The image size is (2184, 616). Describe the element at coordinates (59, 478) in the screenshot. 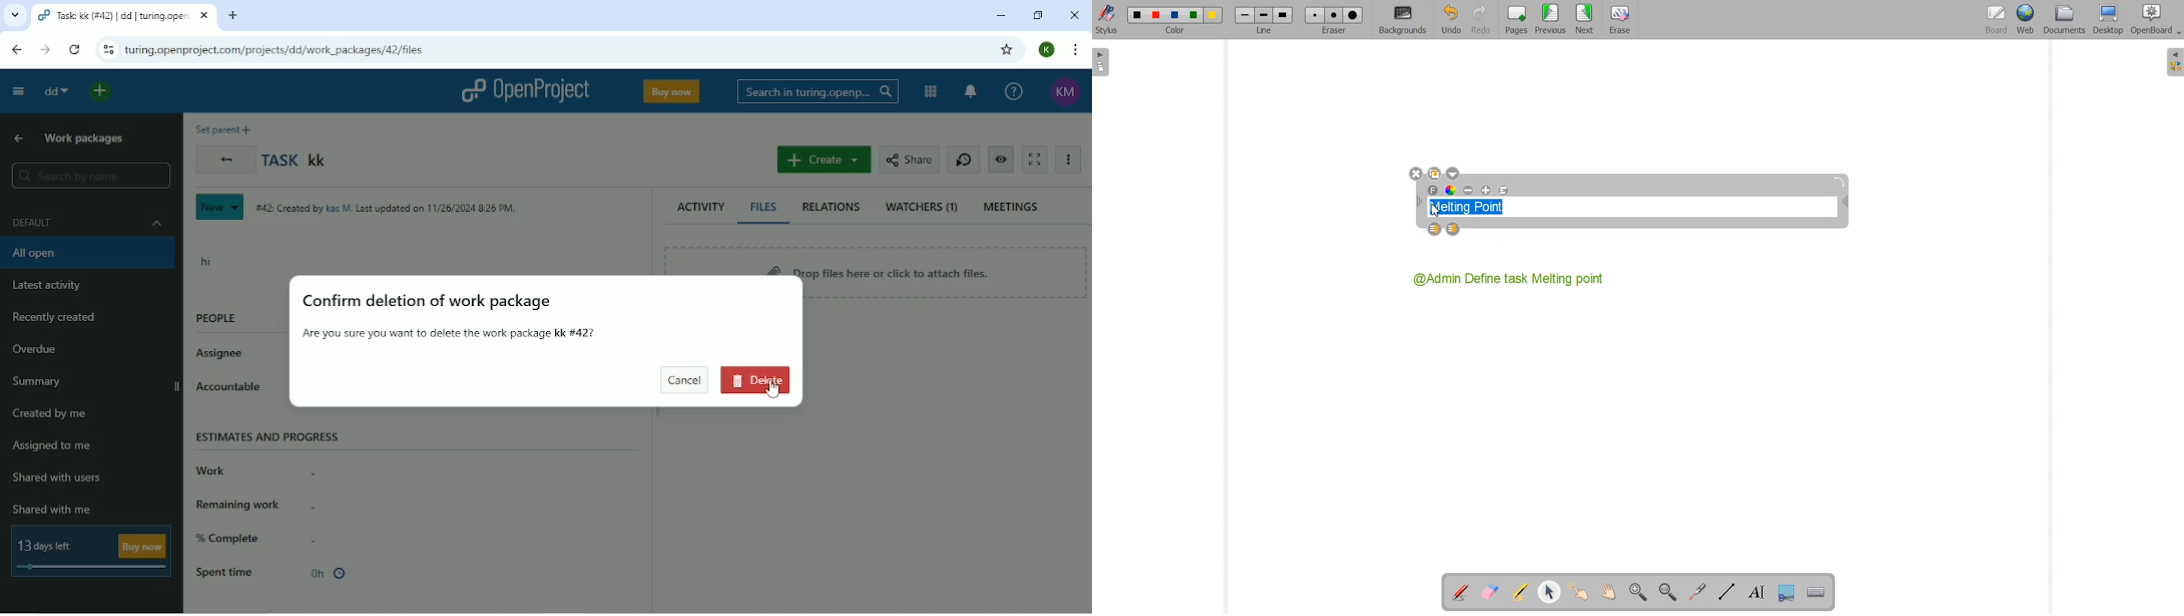

I see `Shared with users` at that location.